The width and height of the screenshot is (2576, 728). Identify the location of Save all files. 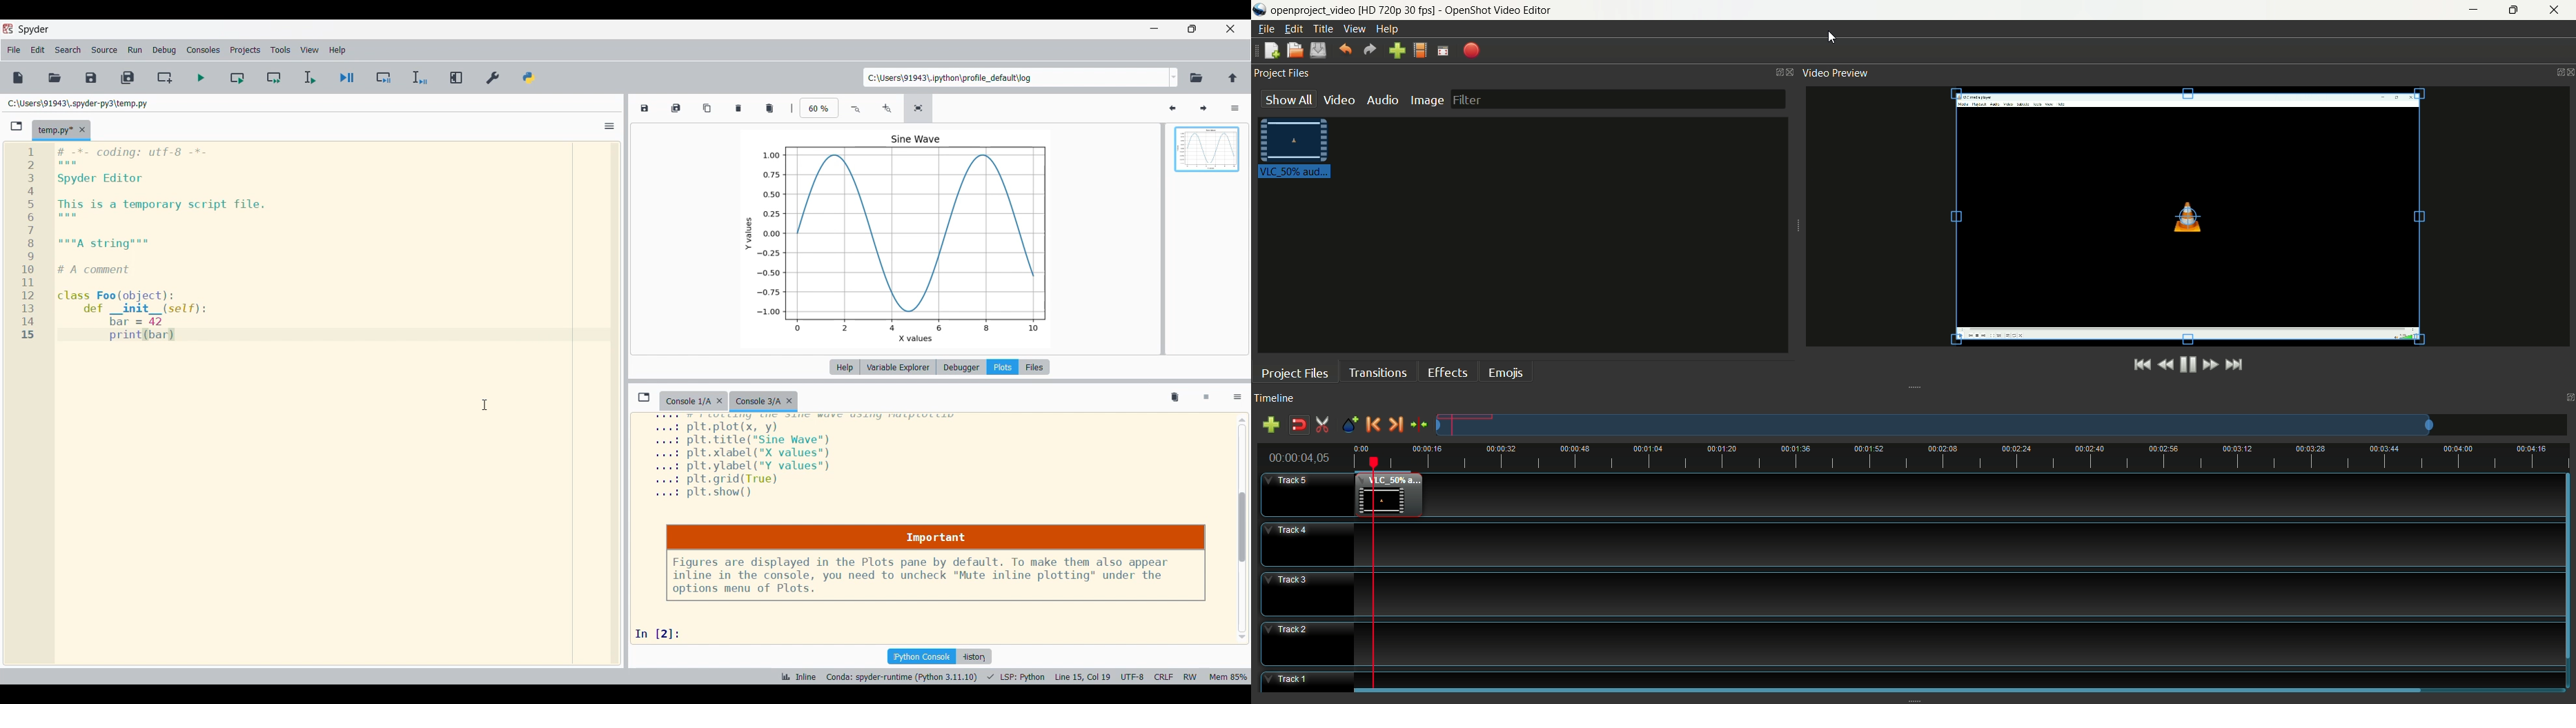
(128, 78).